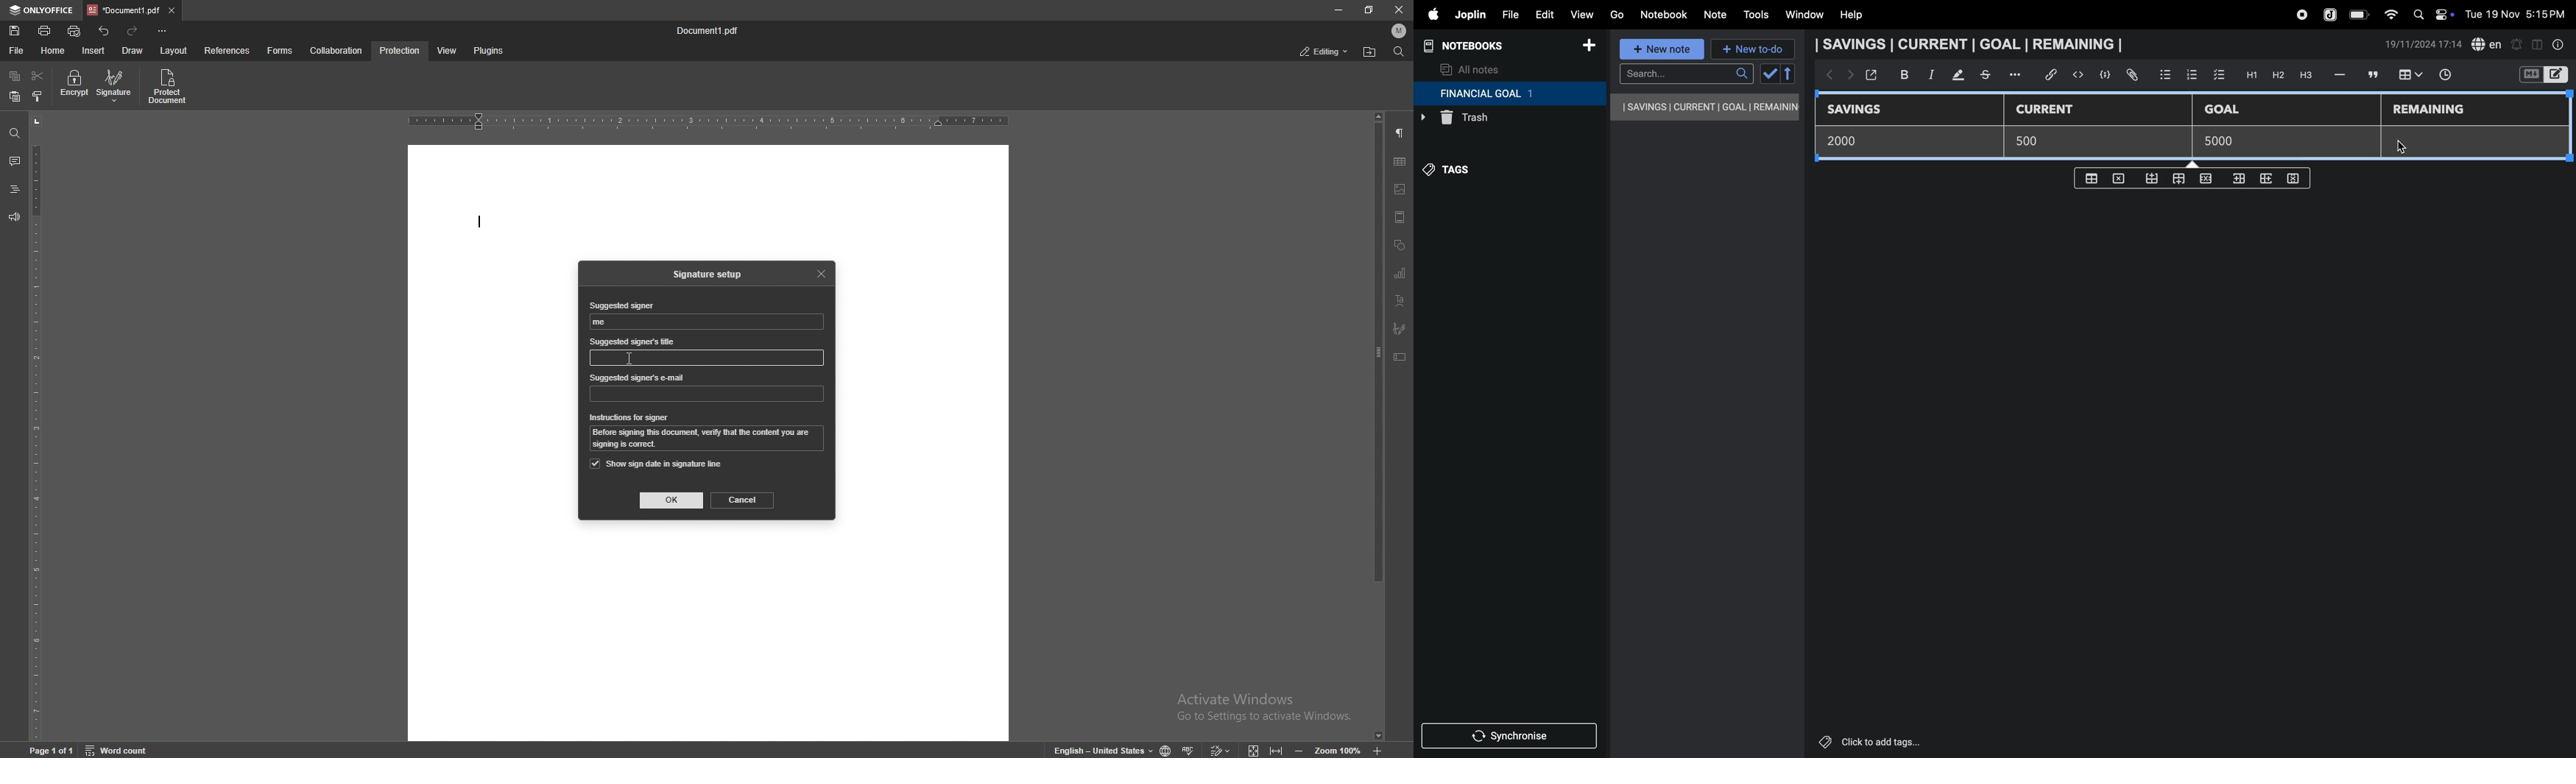  What do you see at coordinates (629, 358) in the screenshot?
I see `cursor` at bounding box center [629, 358].